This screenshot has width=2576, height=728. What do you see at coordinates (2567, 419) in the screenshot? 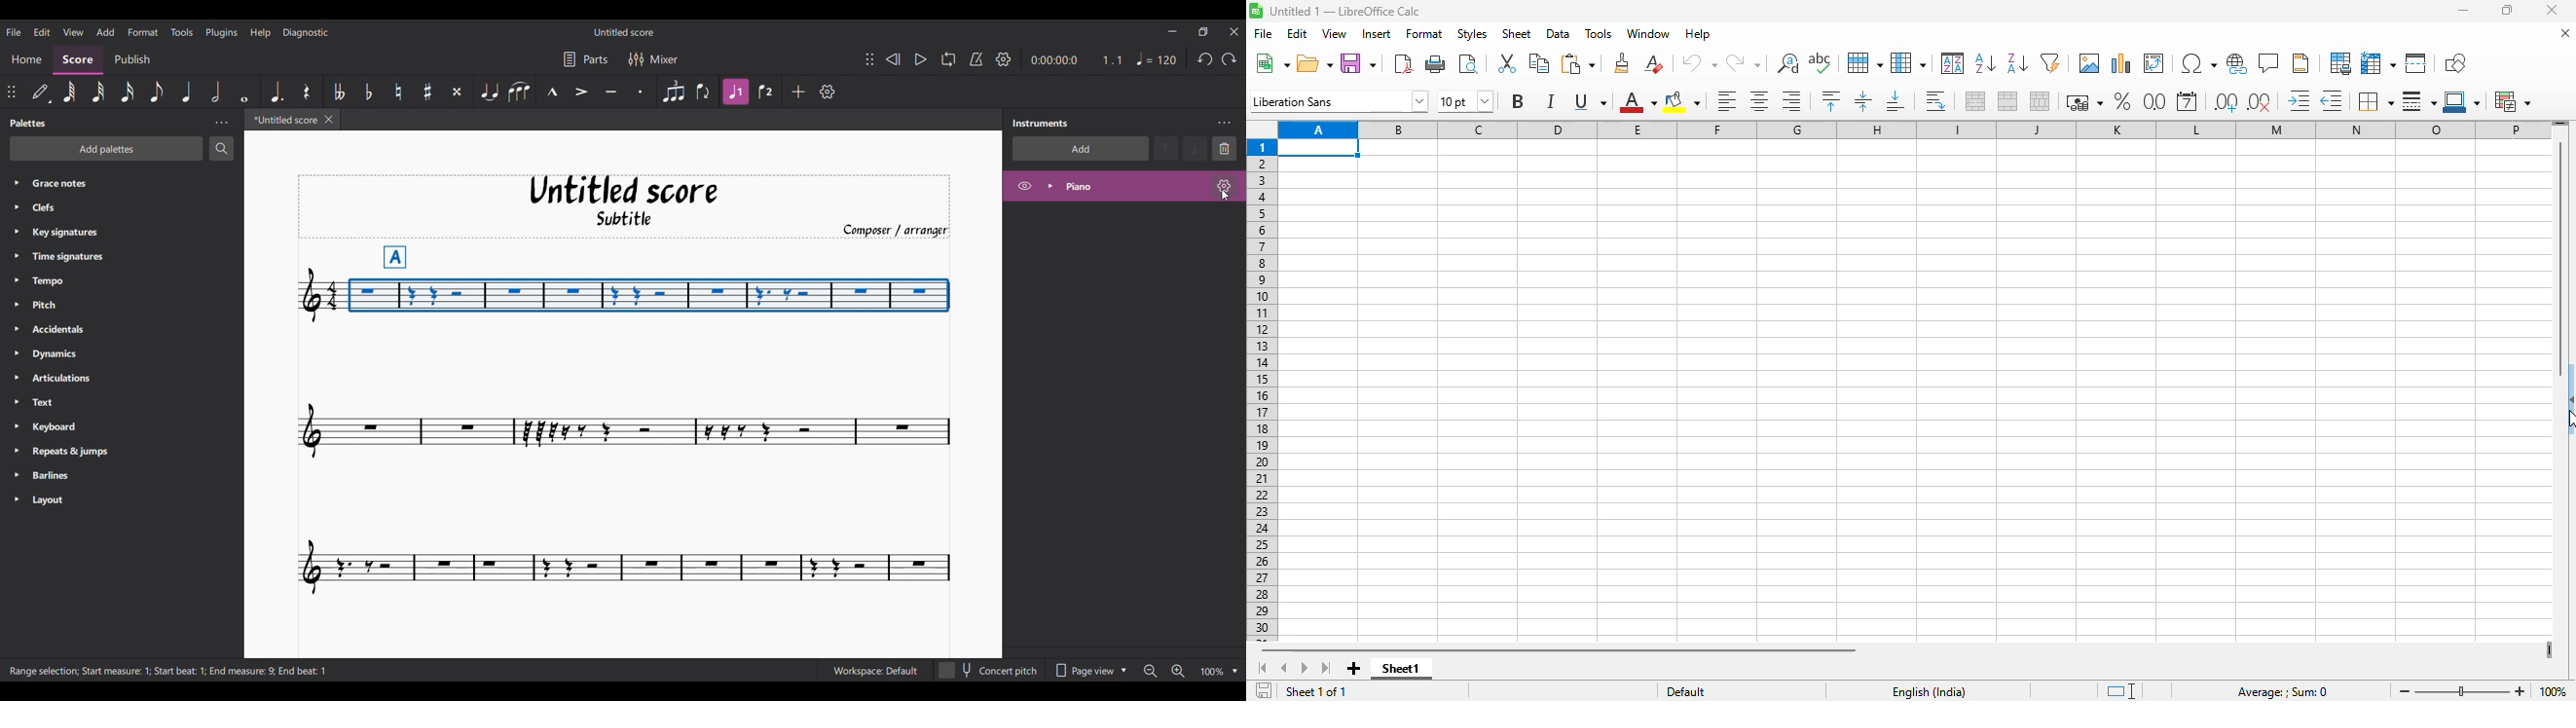
I see `cursor` at bounding box center [2567, 419].